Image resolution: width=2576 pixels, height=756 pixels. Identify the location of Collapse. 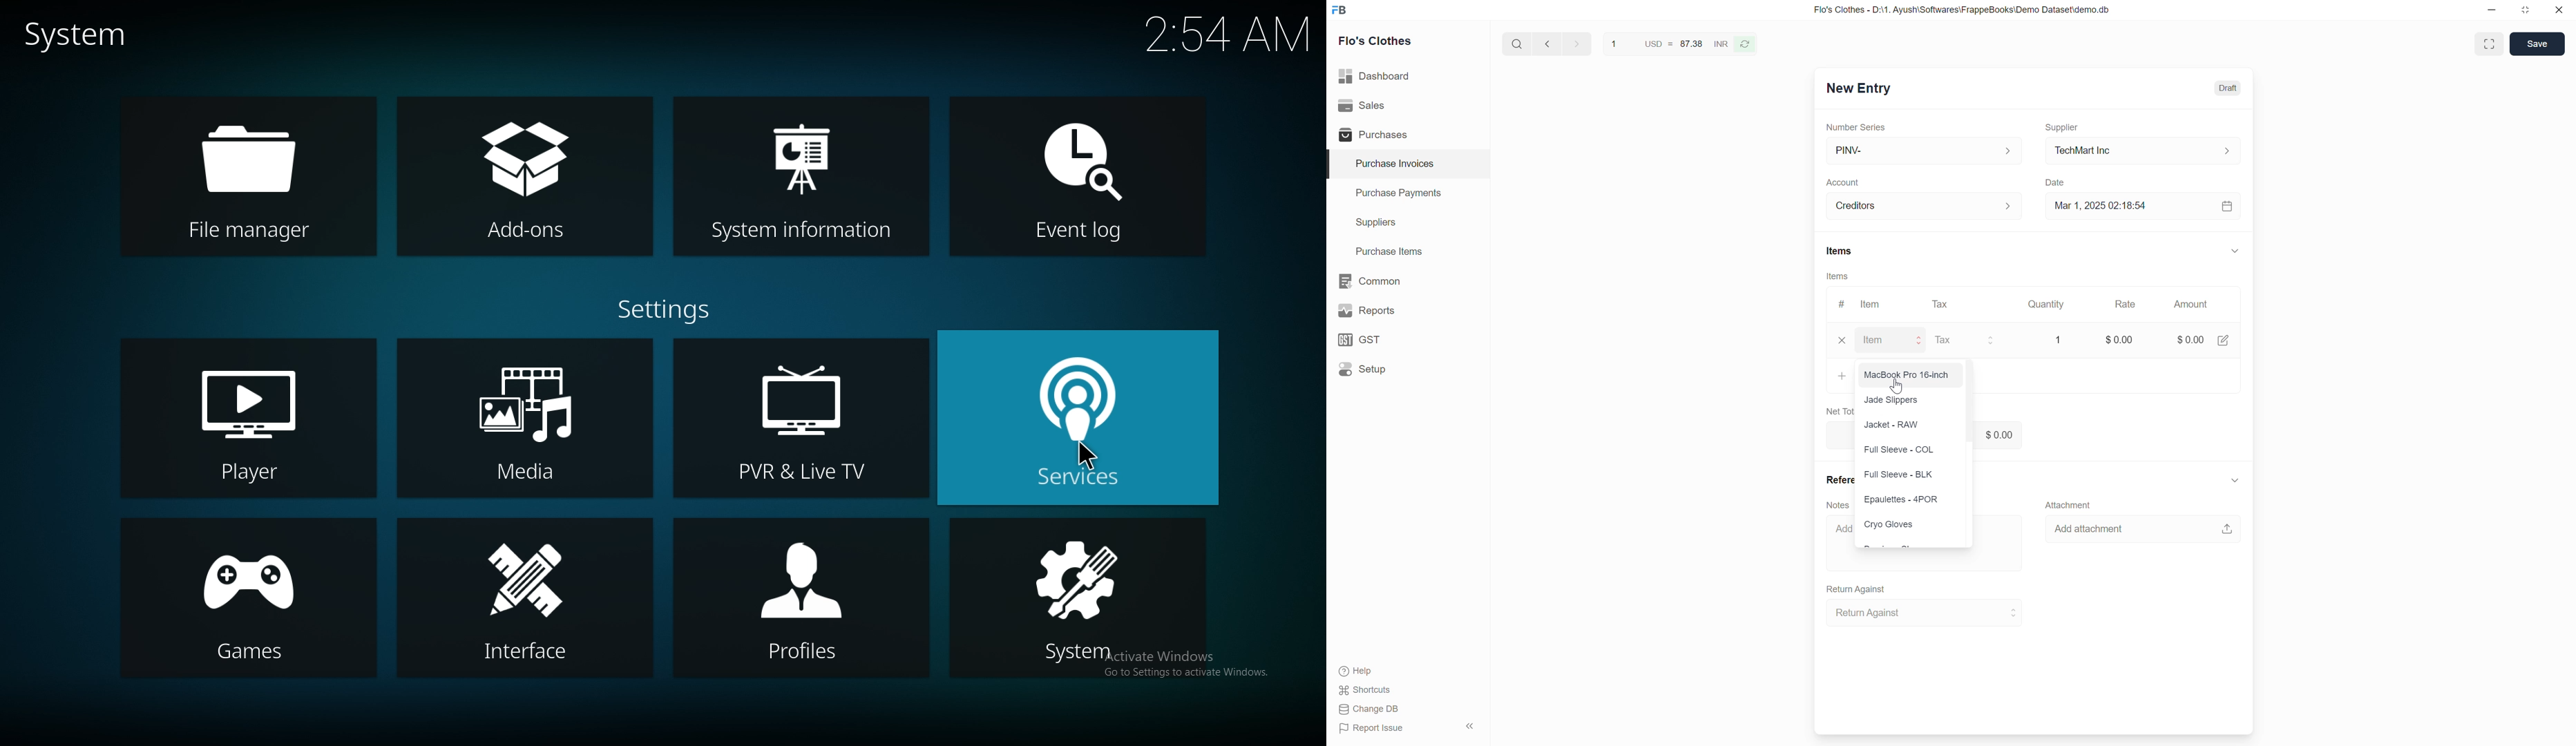
(2235, 480).